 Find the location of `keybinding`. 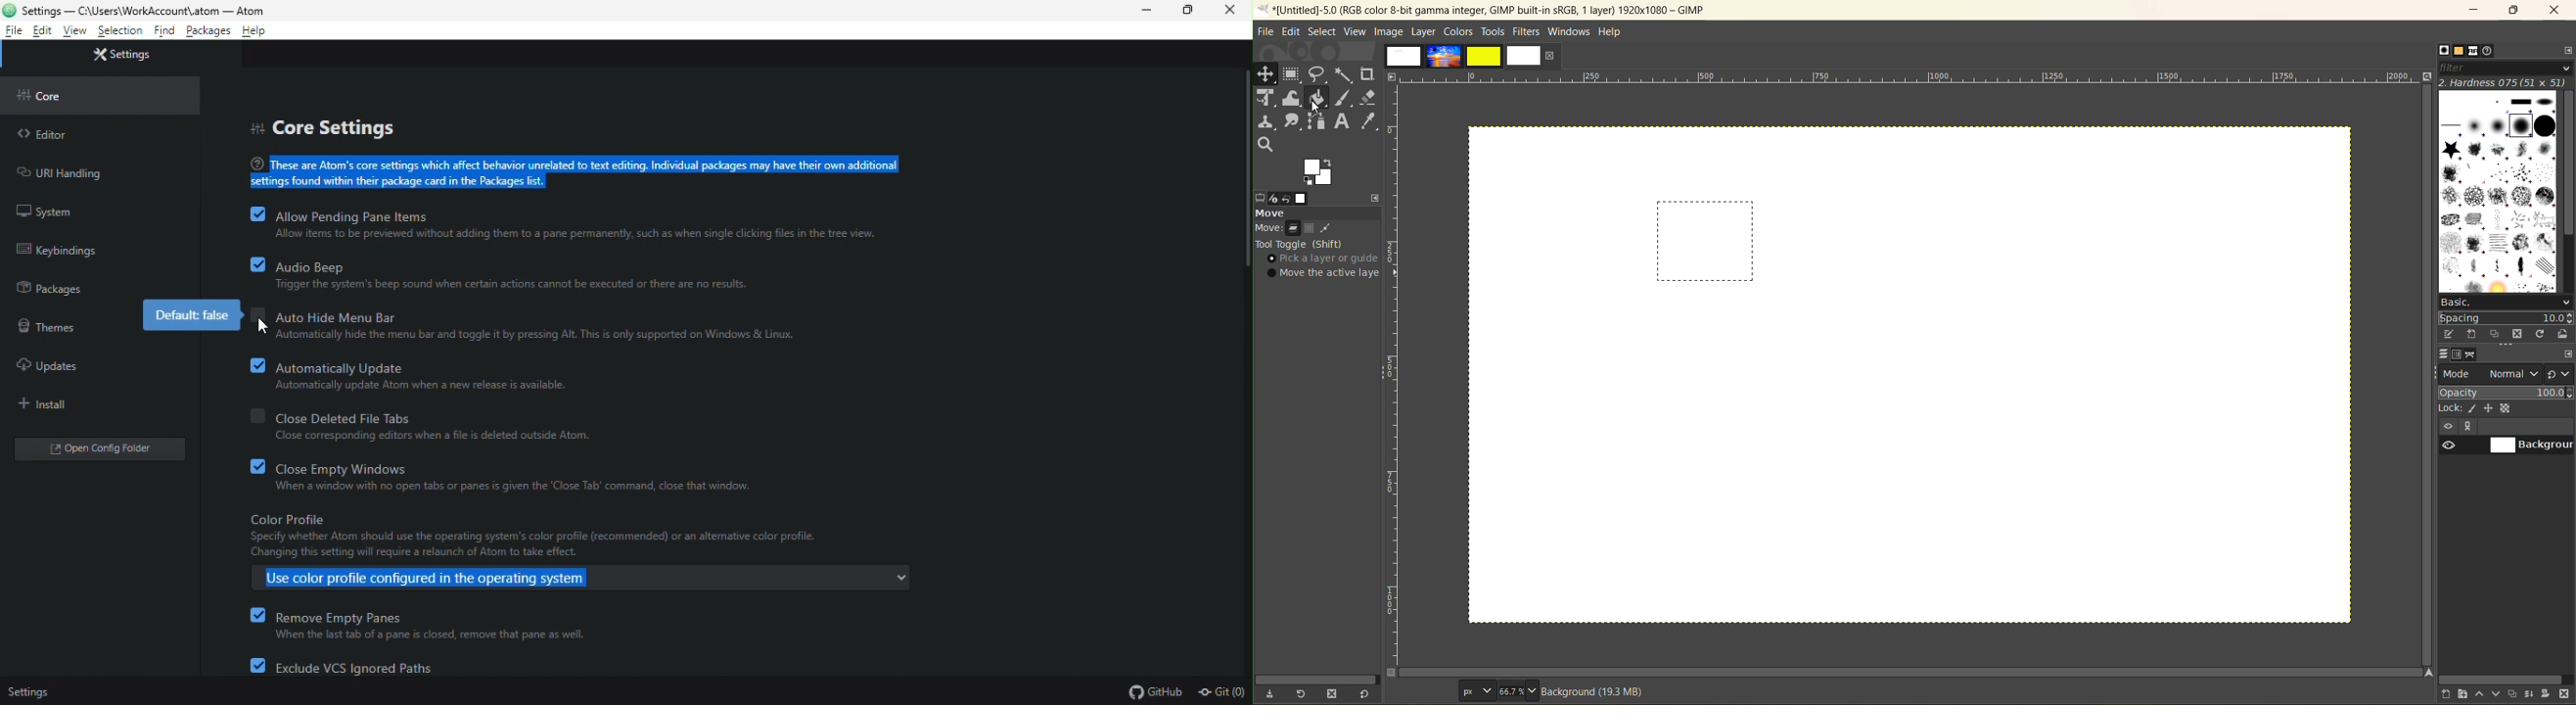

keybinding is located at coordinates (56, 251).